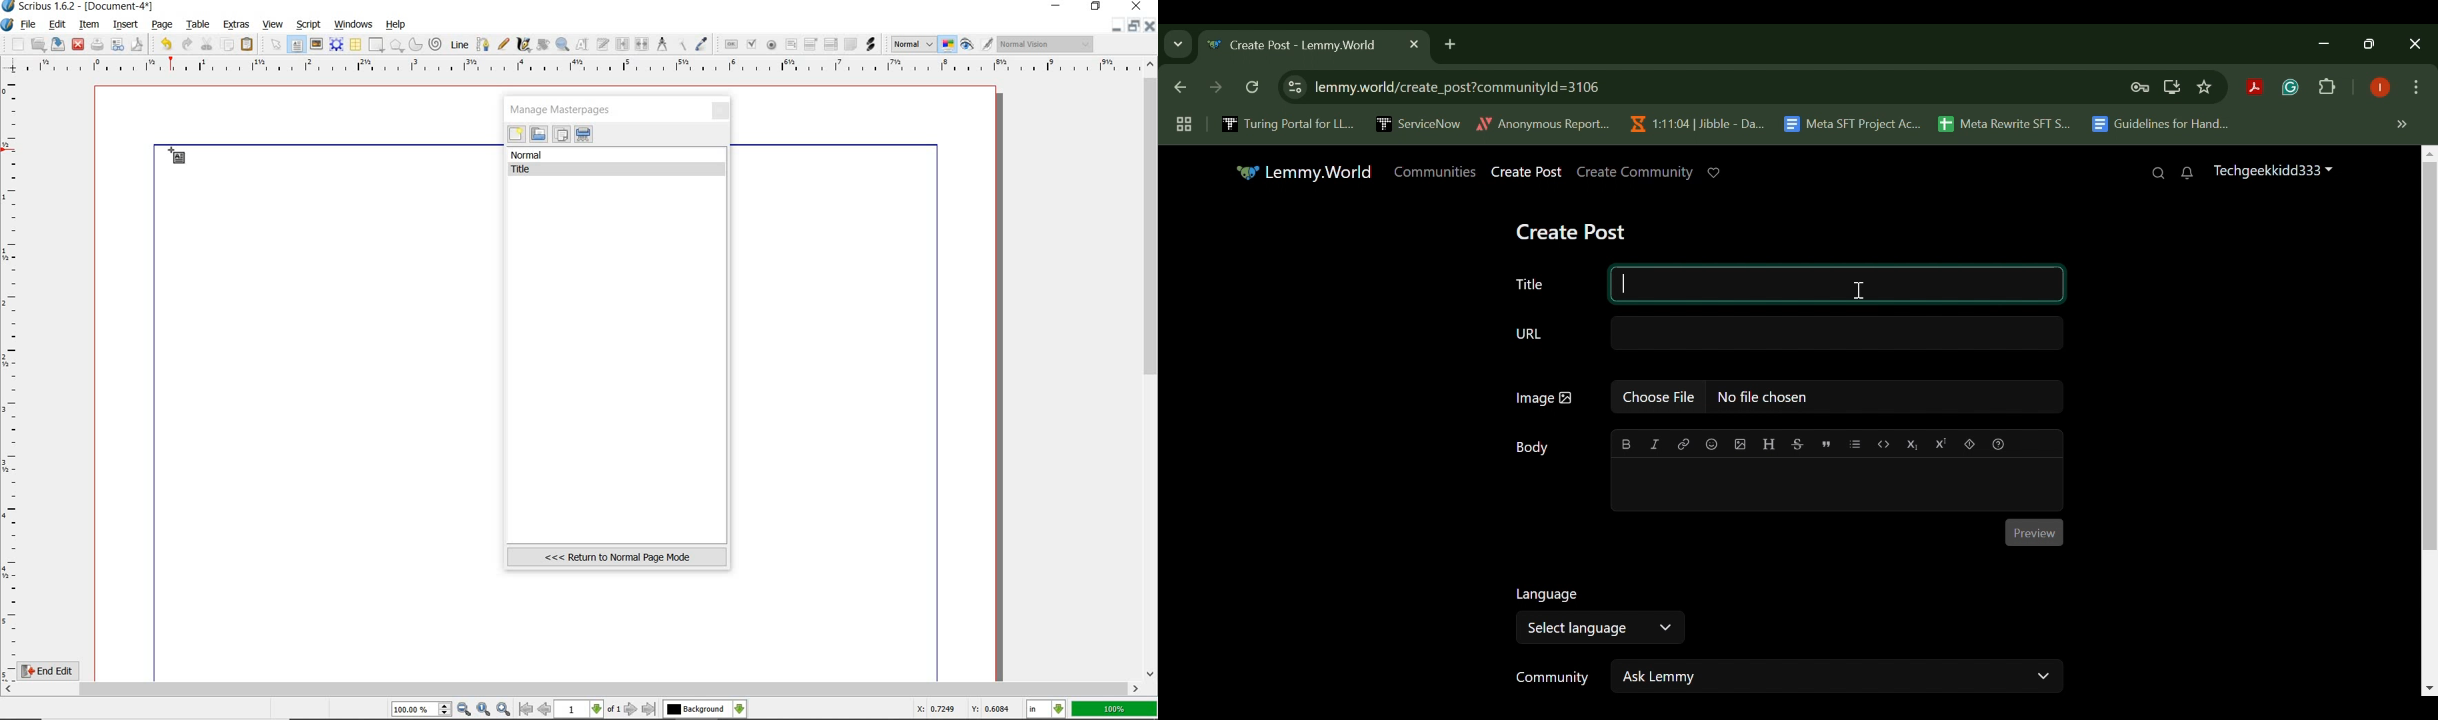 Image resolution: width=2464 pixels, height=728 pixels. Describe the element at coordinates (538, 134) in the screenshot. I see `import masterpages` at that location.